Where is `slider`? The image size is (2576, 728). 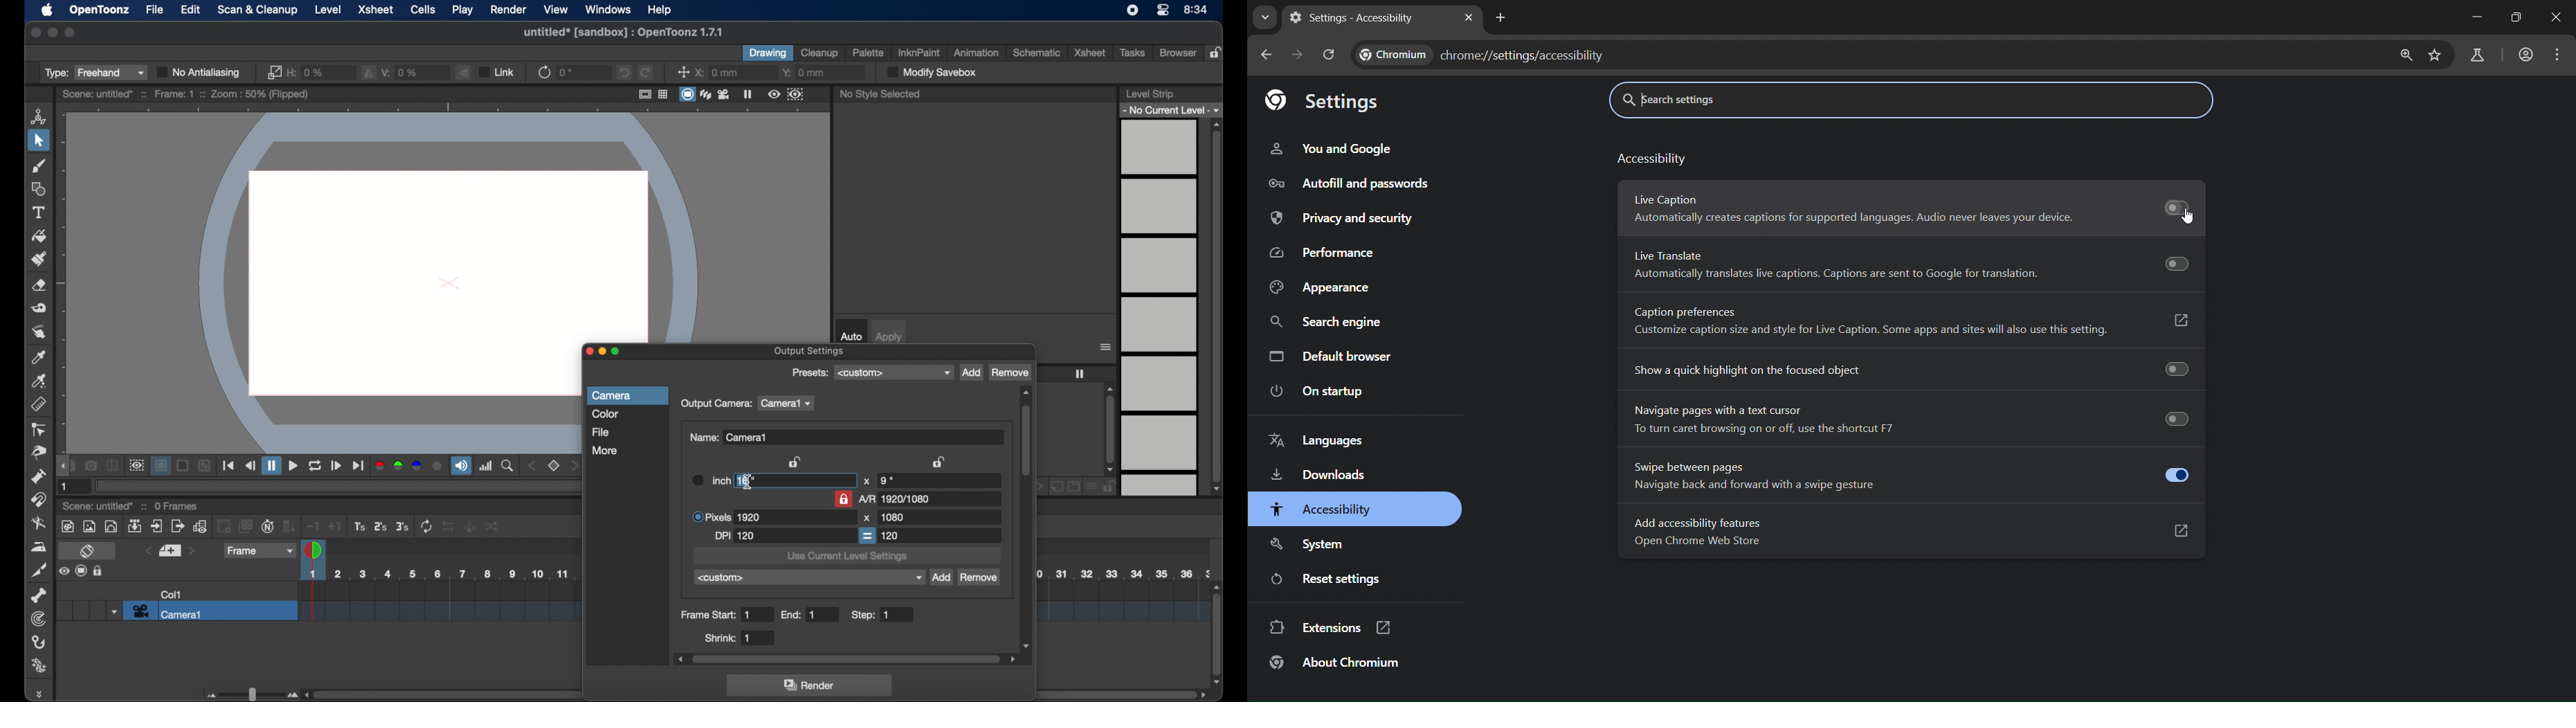
slider is located at coordinates (250, 694).